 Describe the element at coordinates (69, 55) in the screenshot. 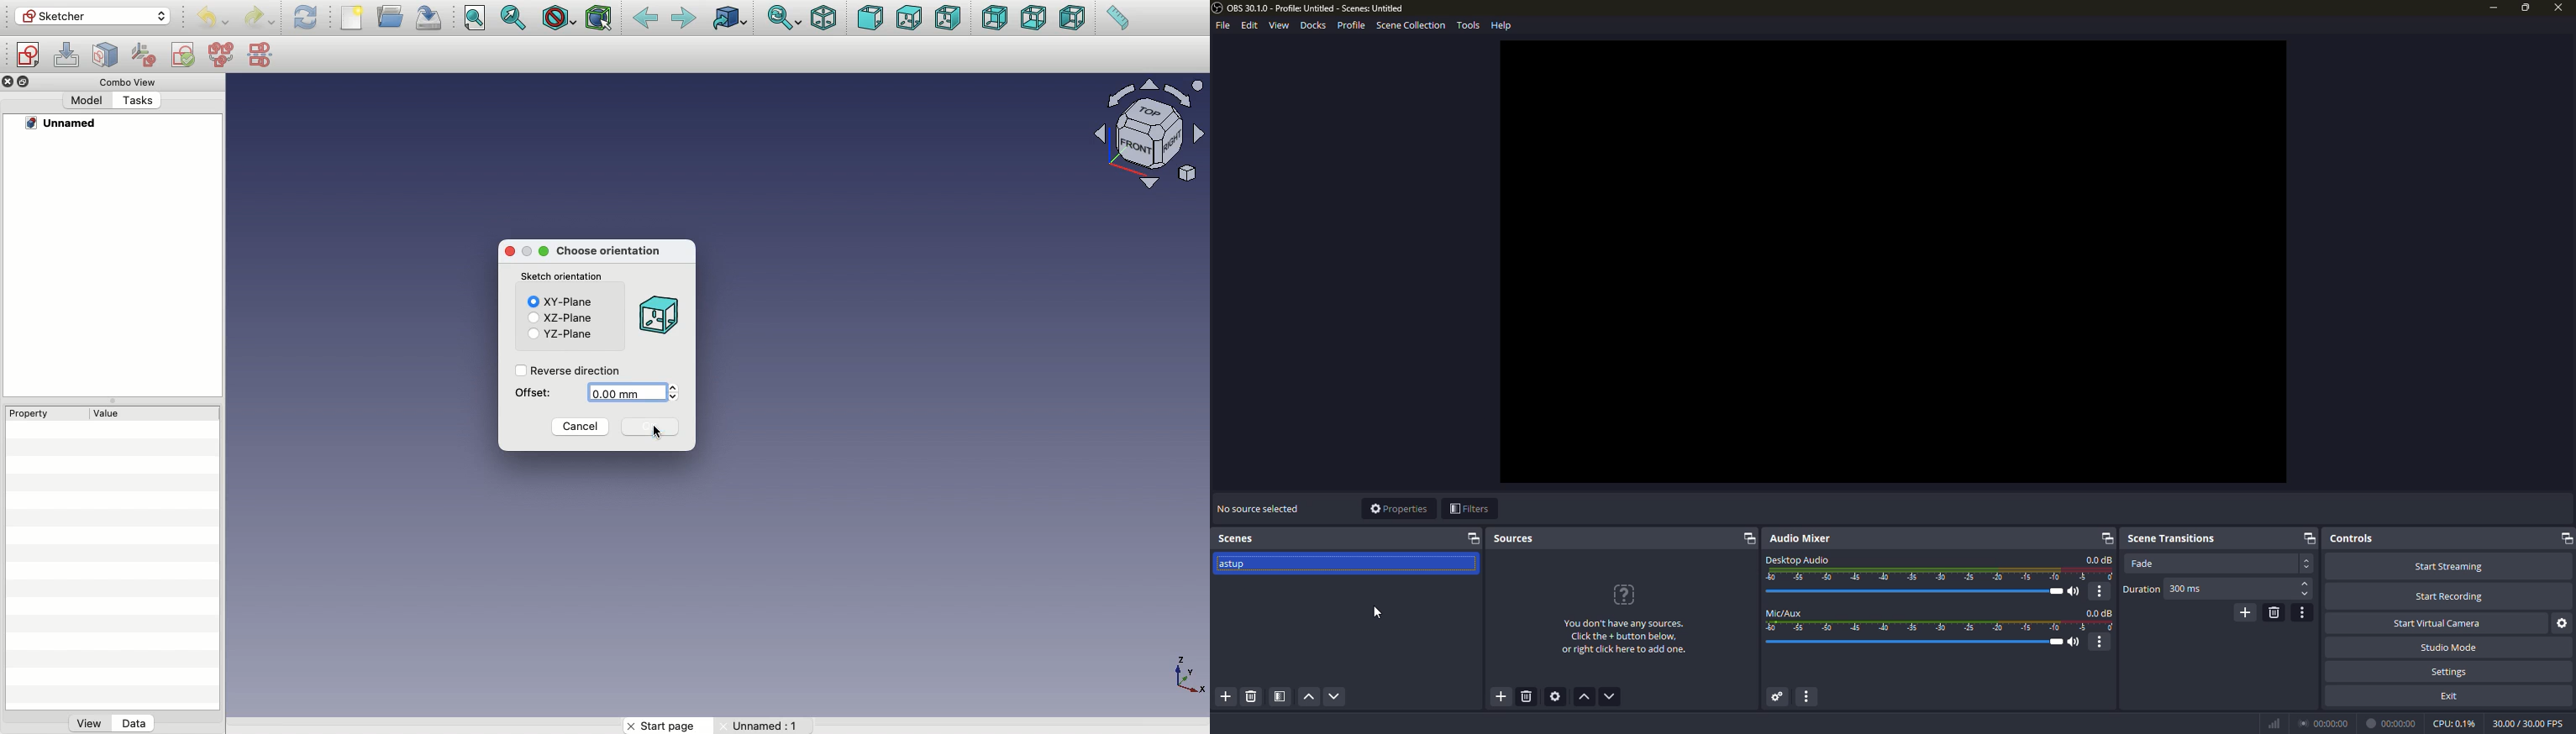

I see `Edit sketch` at that location.